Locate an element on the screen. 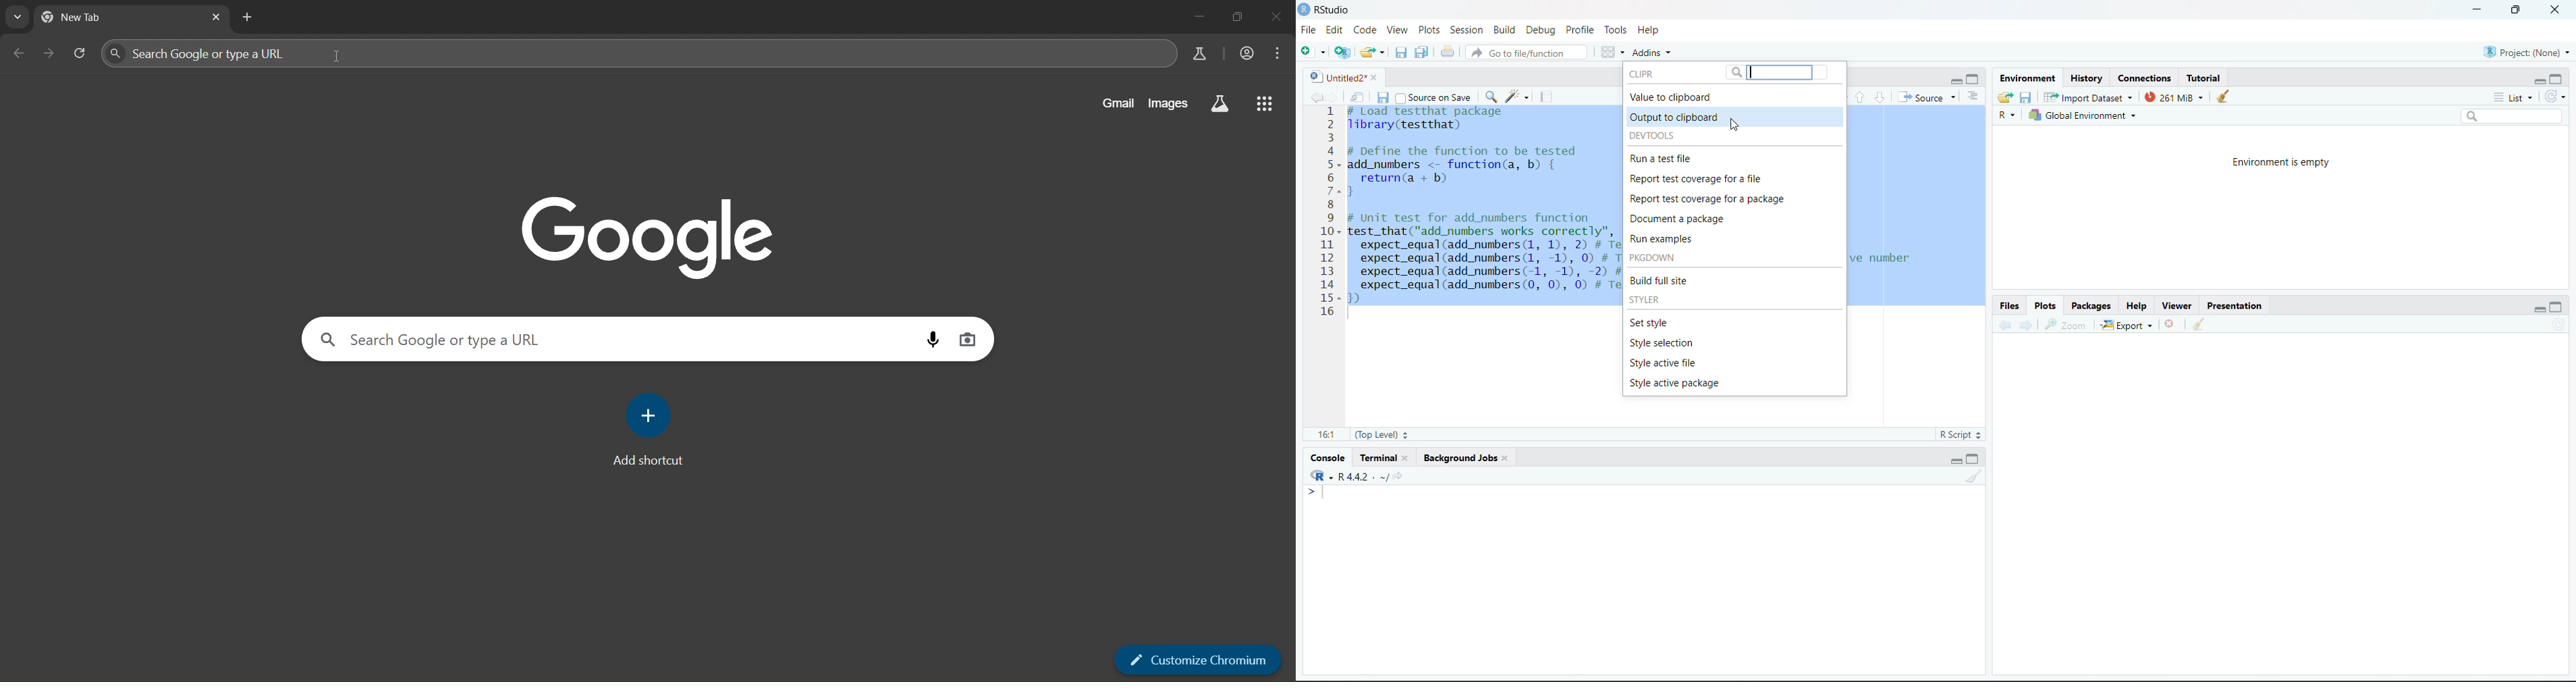 This screenshot has height=700, width=2576. minimize is located at coordinates (2539, 80).